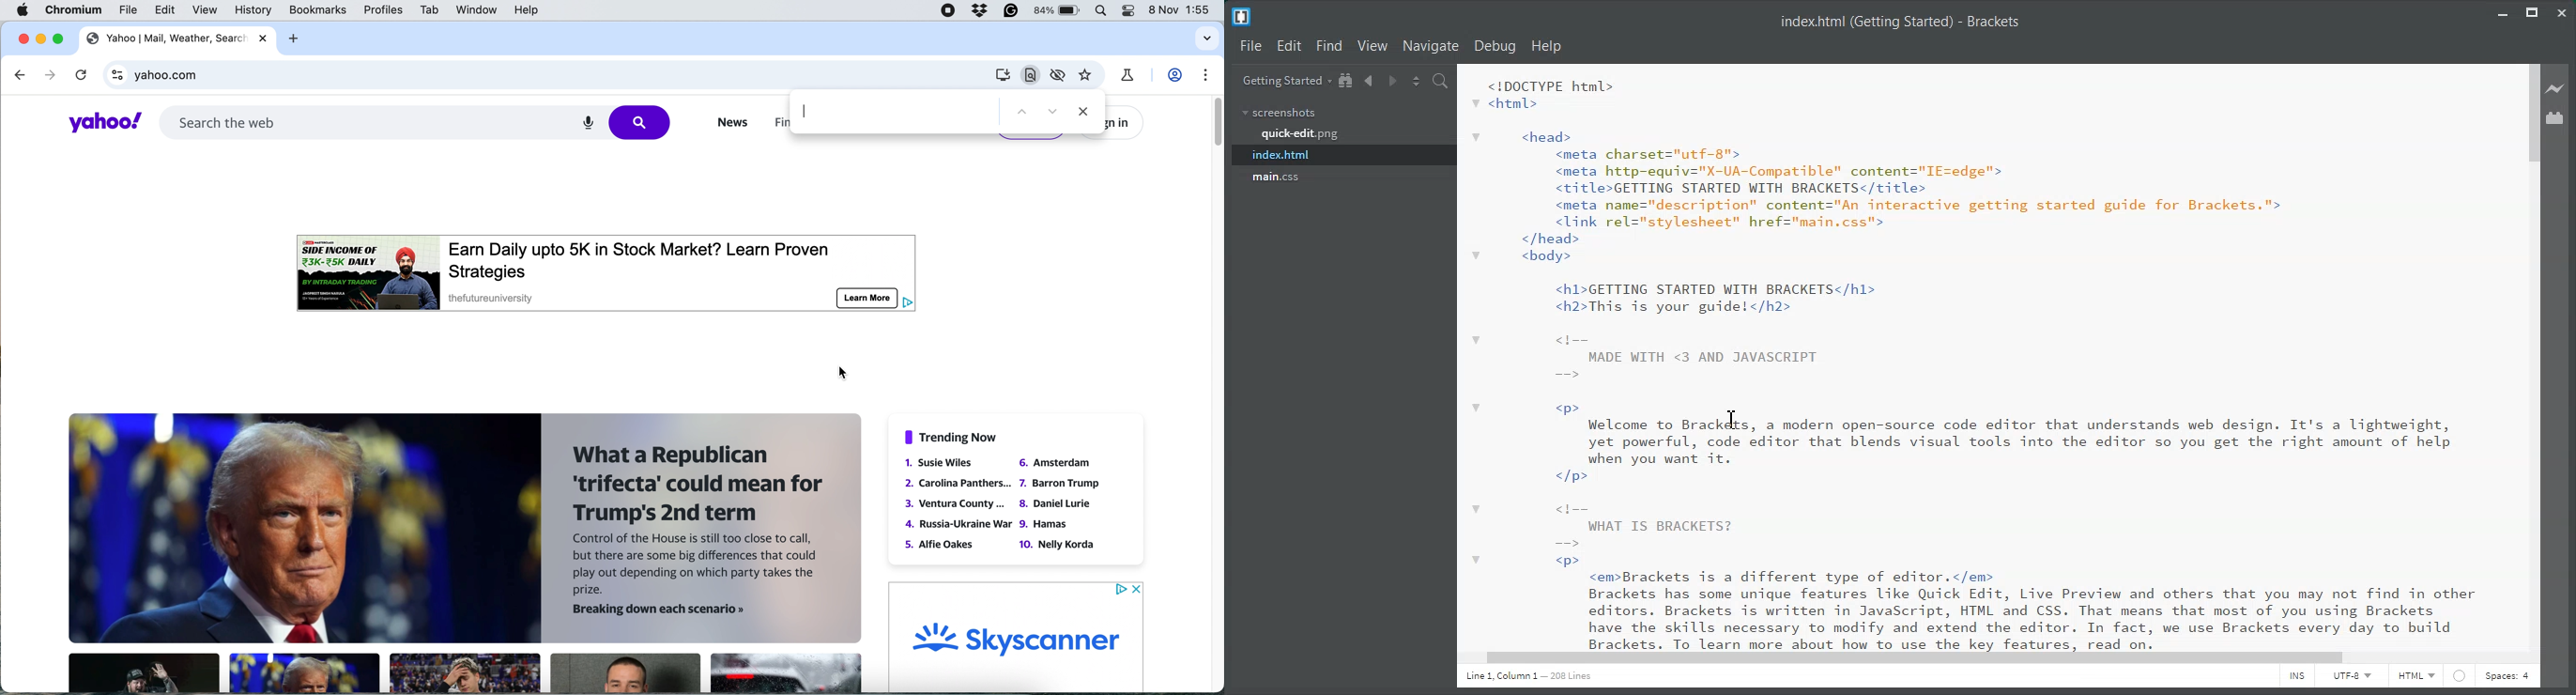  What do you see at coordinates (560, 74) in the screenshot?
I see `yahoo.com` at bounding box center [560, 74].